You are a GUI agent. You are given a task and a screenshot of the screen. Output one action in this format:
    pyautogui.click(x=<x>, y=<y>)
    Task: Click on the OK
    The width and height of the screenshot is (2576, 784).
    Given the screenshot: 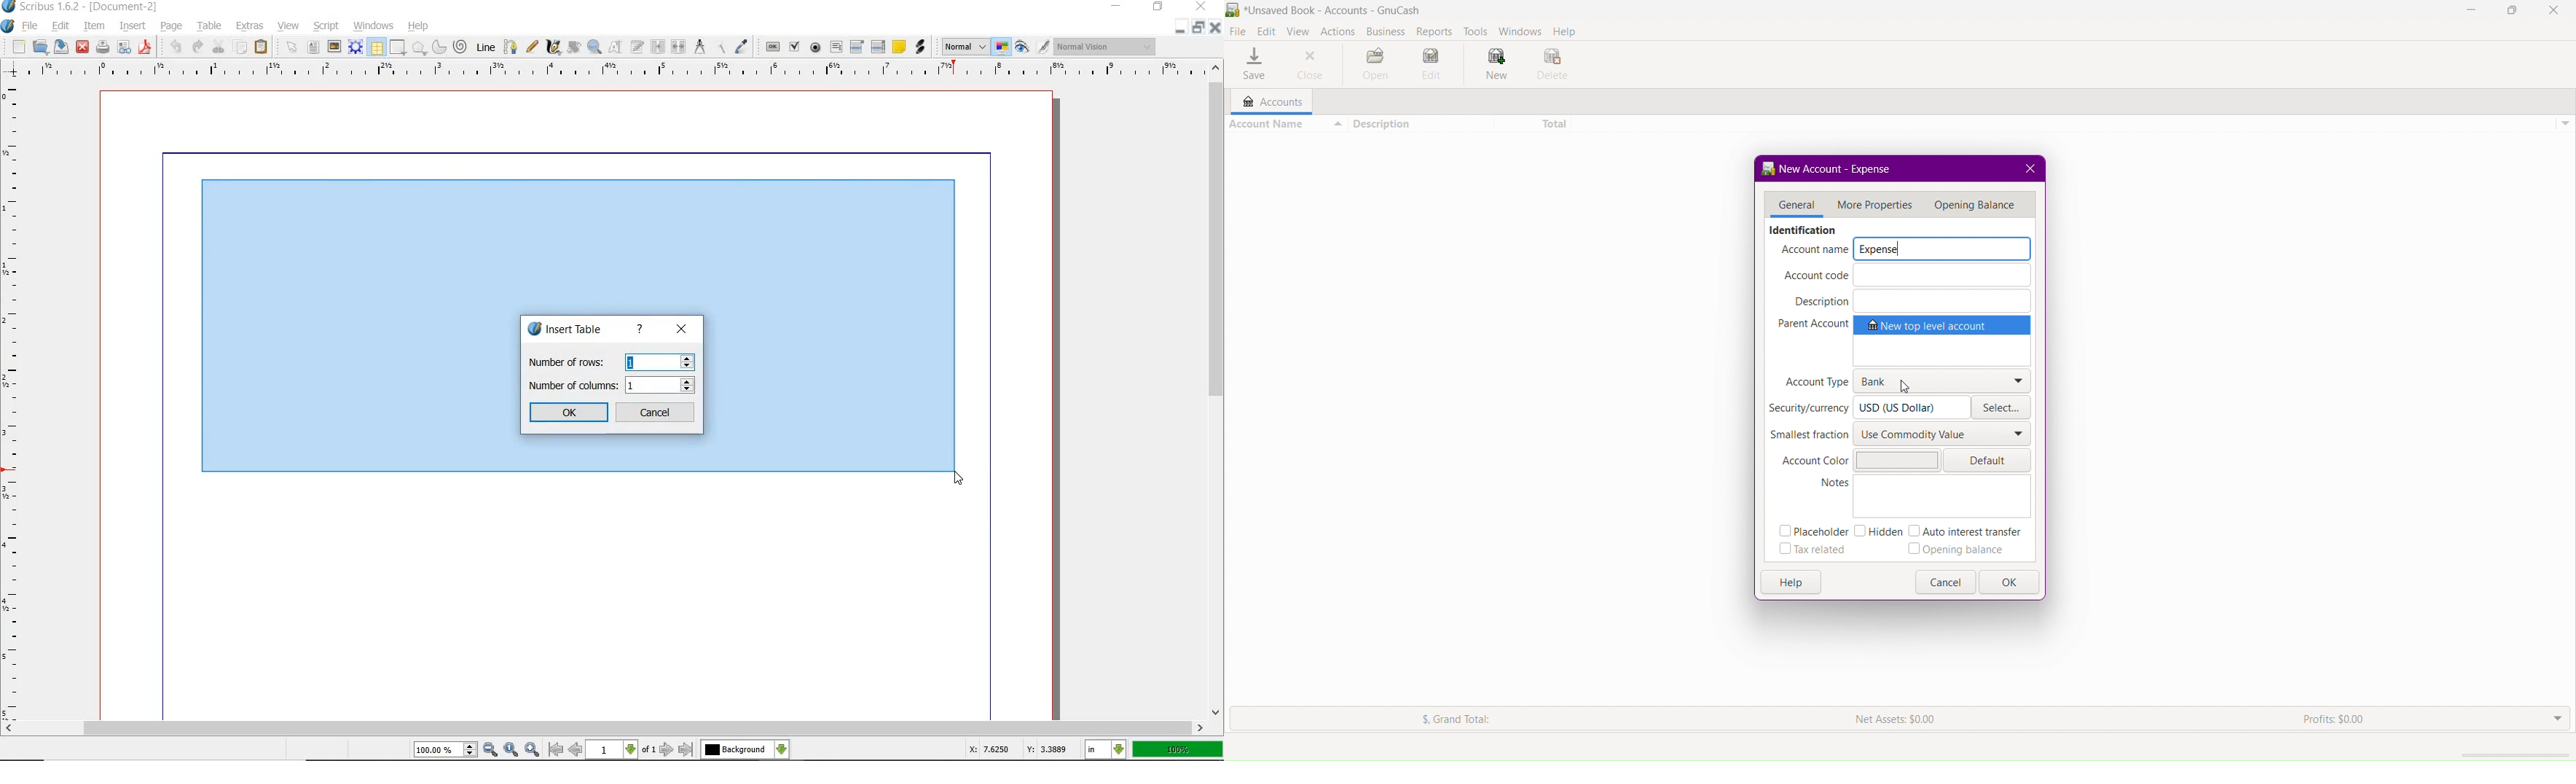 What is the action you would take?
    pyautogui.click(x=2011, y=583)
    